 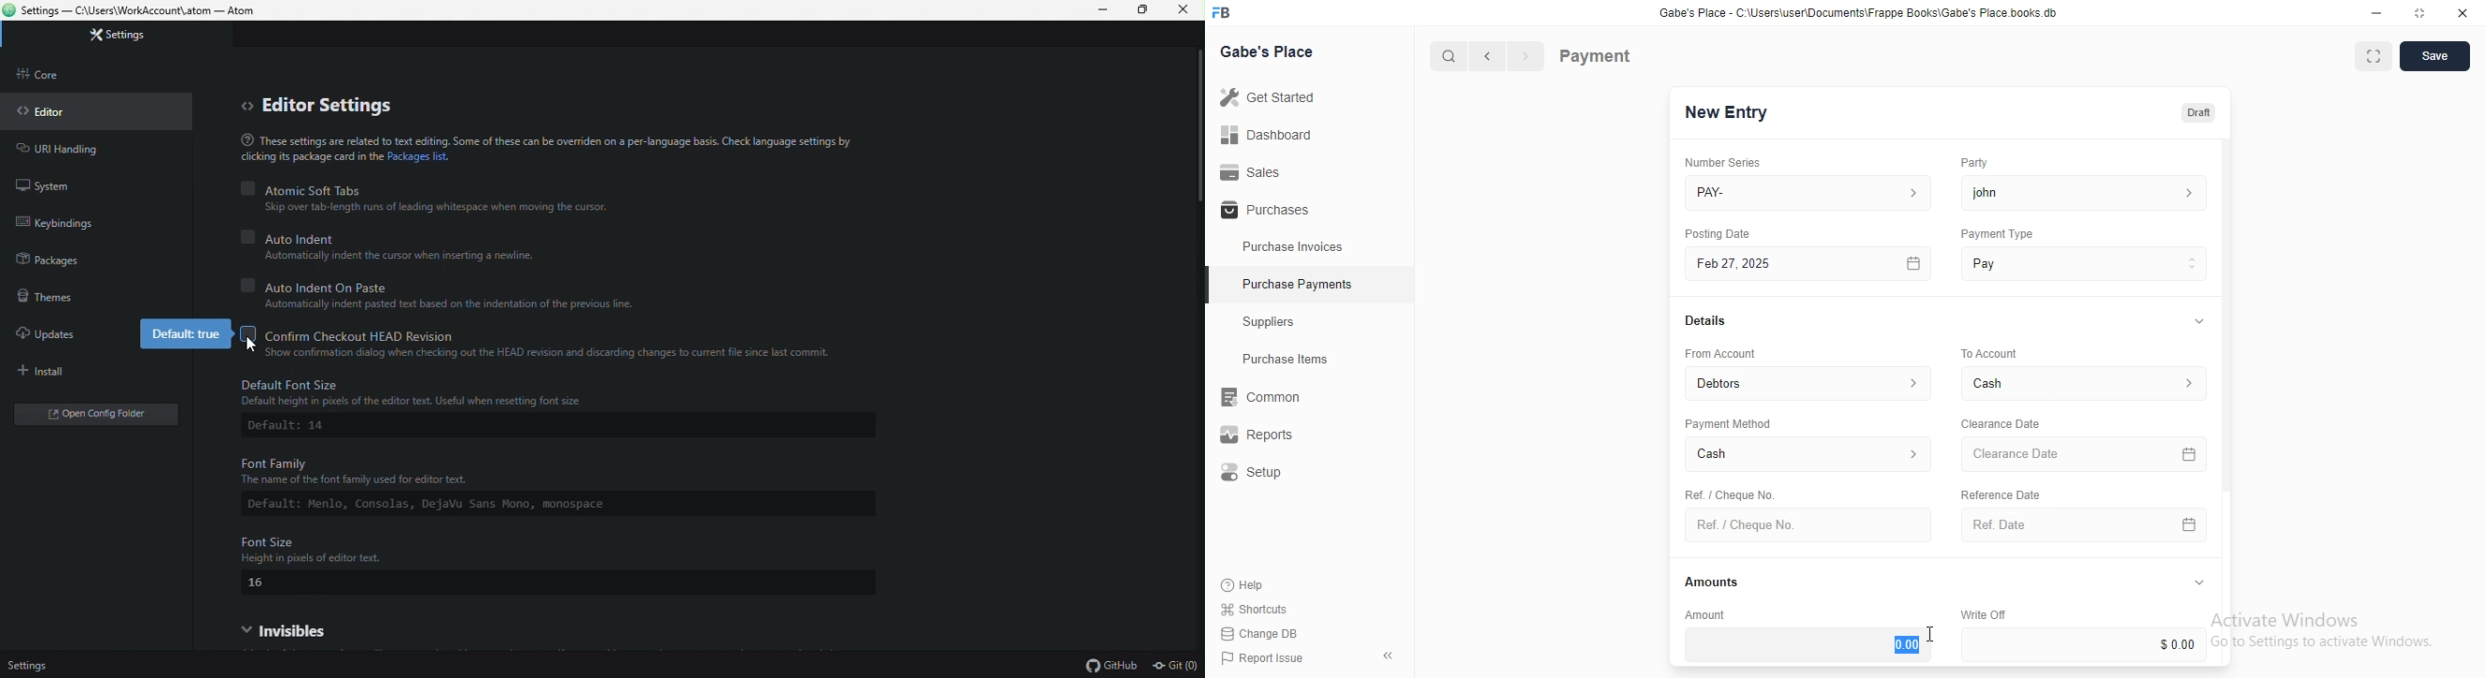 I want to click on 0.00, so click(x=1808, y=644).